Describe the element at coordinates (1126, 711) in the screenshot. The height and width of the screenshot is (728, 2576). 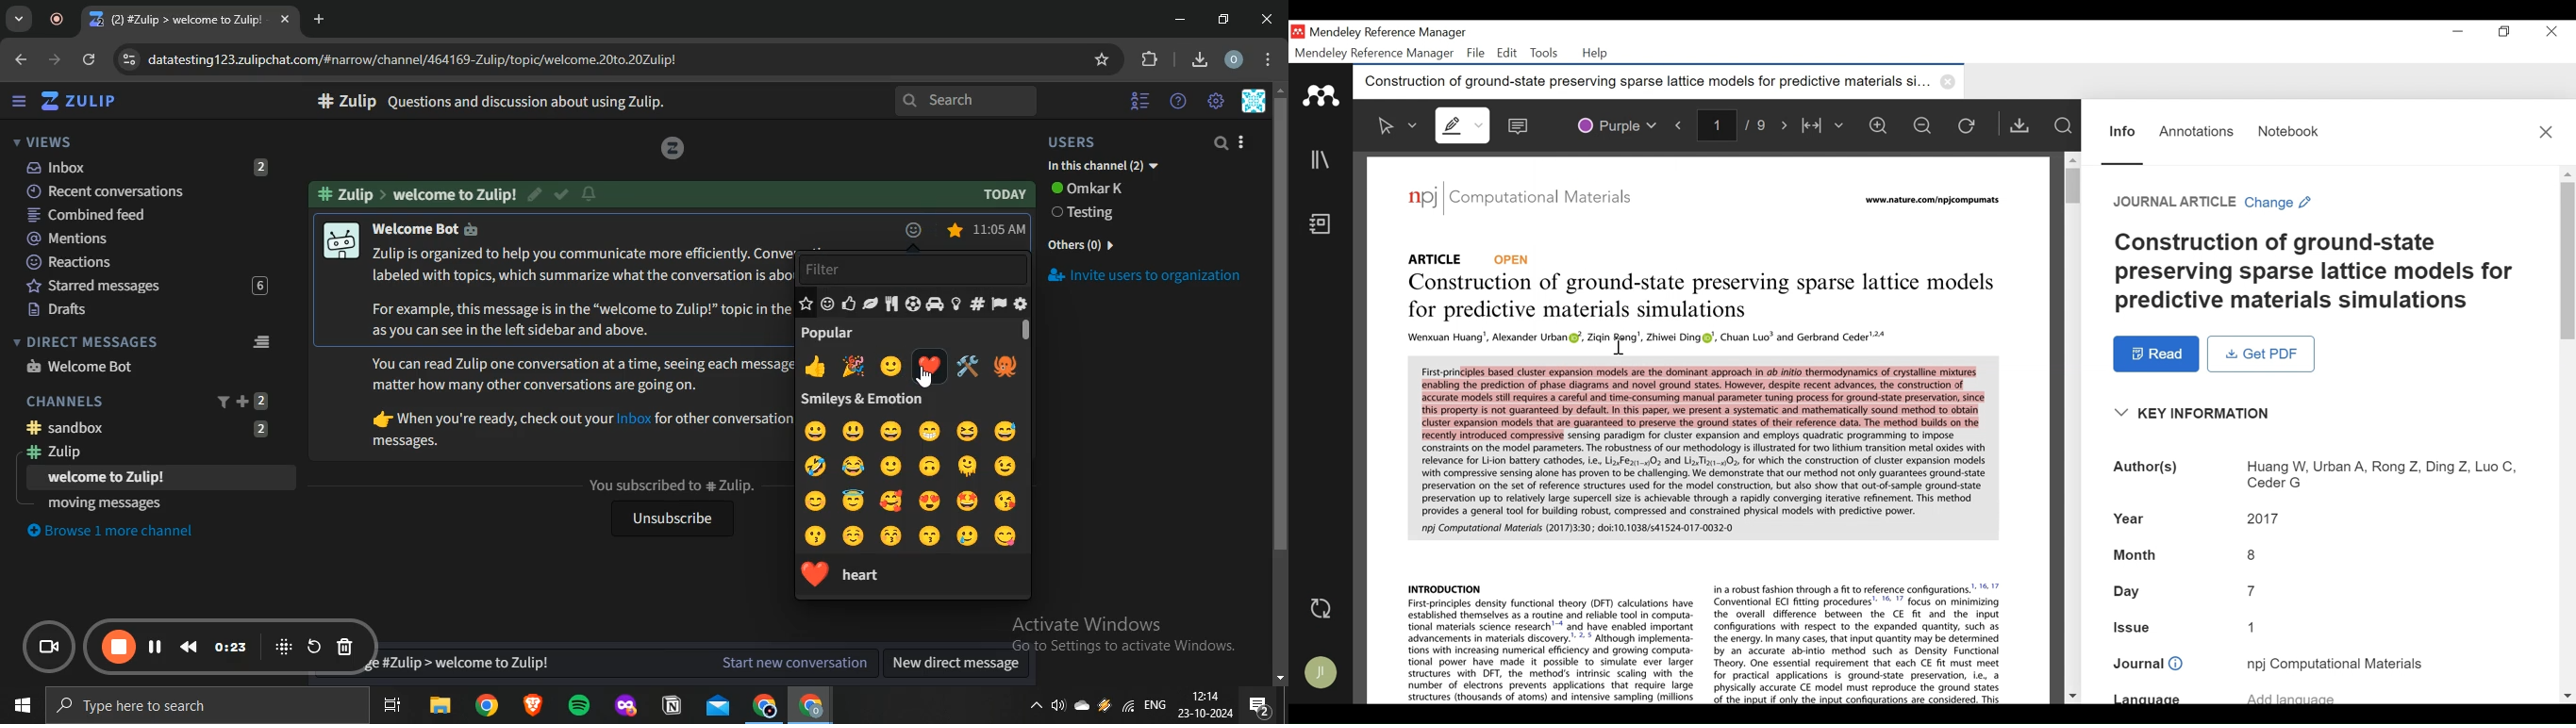
I see `wifi` at that location.